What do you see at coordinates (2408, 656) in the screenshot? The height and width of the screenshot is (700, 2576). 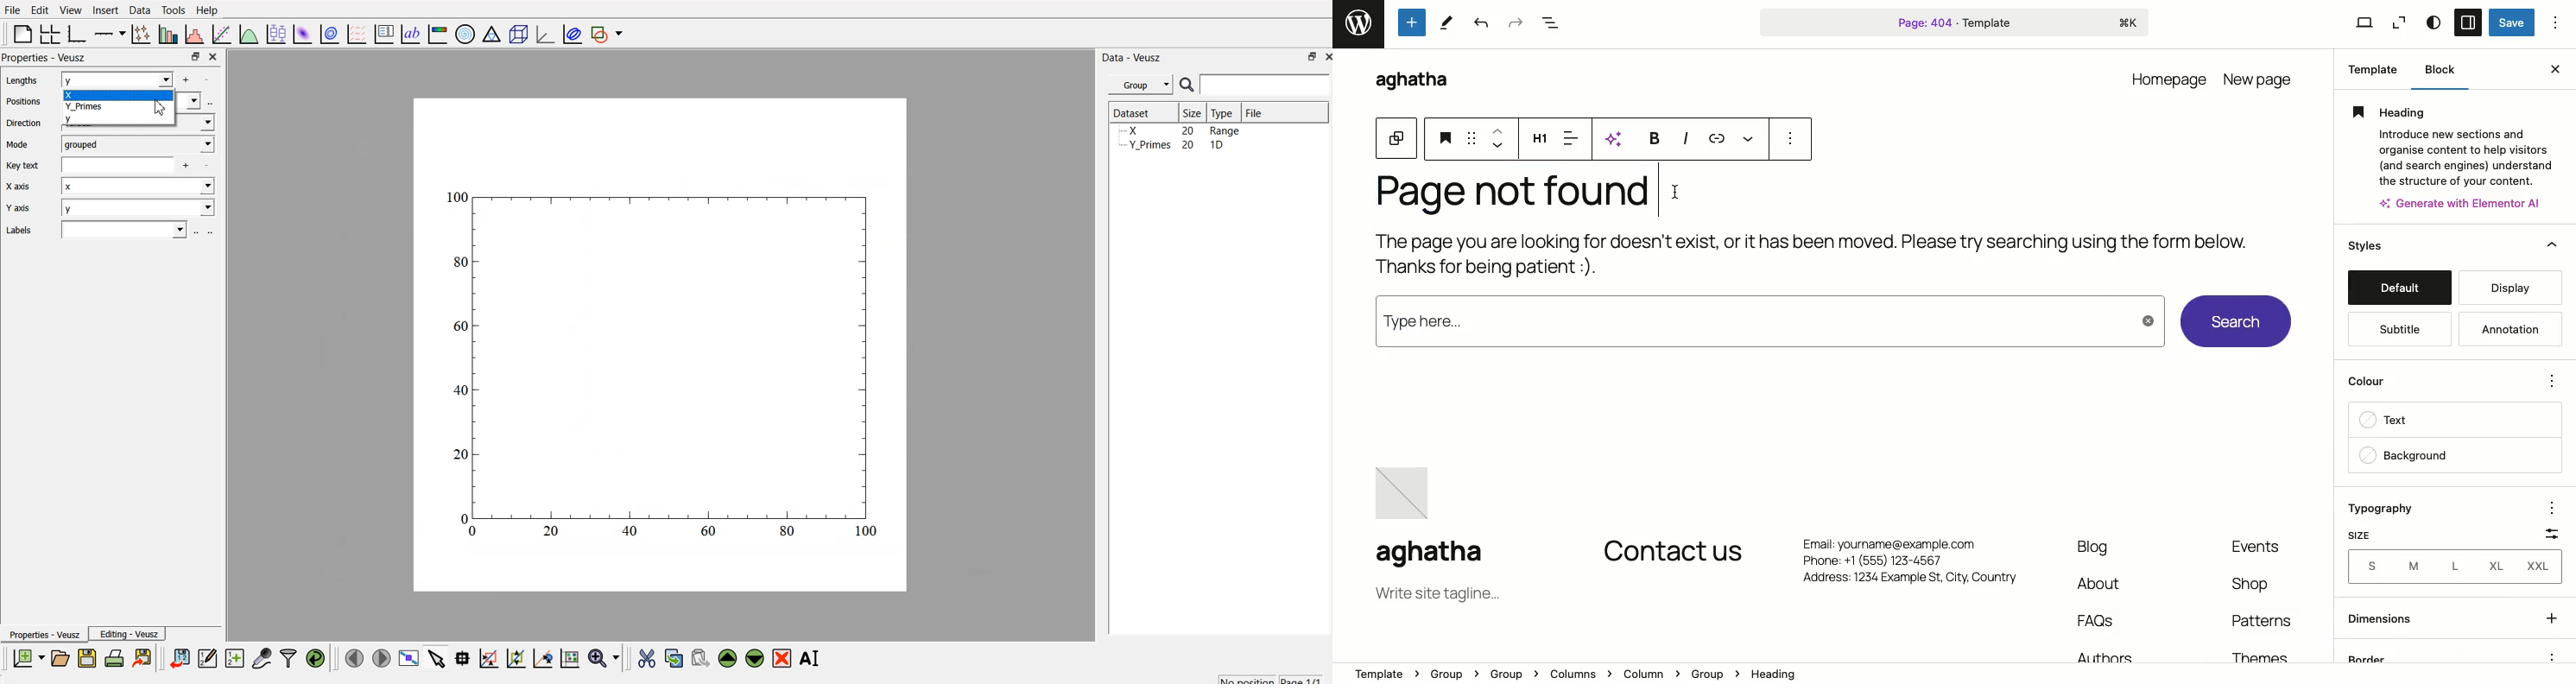 I see `border` at bounding box center [2408, 656].